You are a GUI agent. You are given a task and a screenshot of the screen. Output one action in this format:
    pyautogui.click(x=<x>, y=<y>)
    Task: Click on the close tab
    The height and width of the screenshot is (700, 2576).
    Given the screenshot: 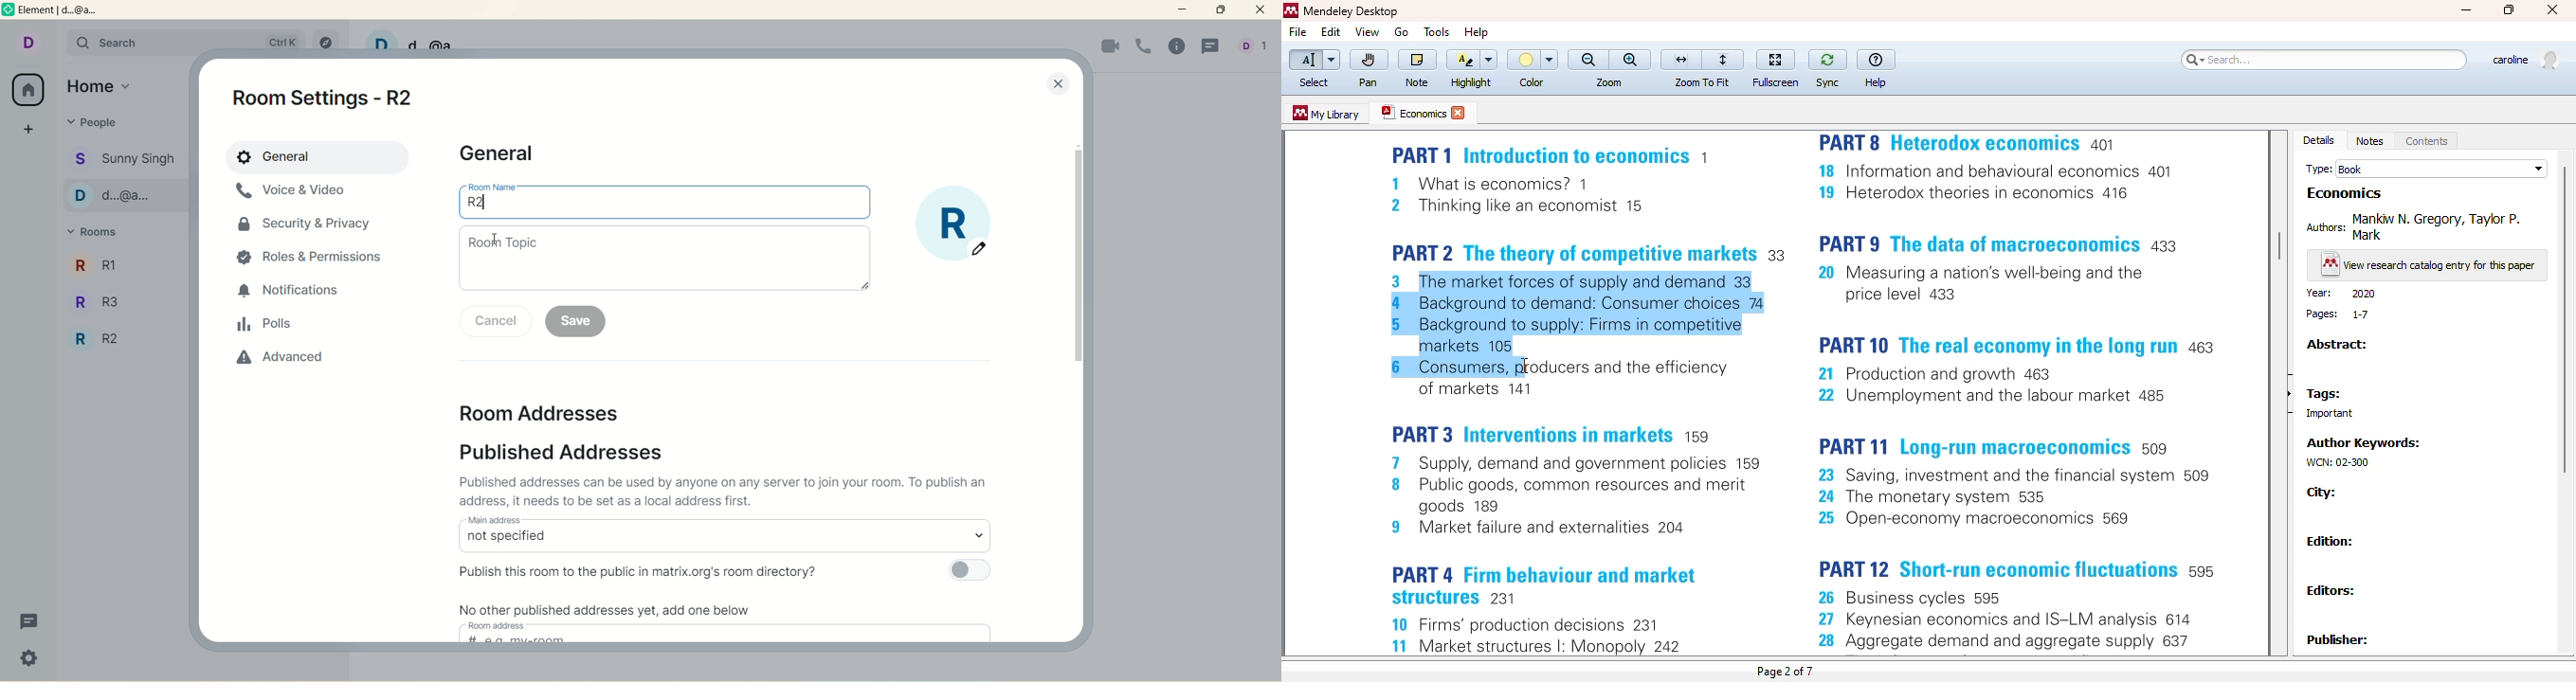 What is the action you would take?
    pyautogui.click(x=1460, y=113)
    